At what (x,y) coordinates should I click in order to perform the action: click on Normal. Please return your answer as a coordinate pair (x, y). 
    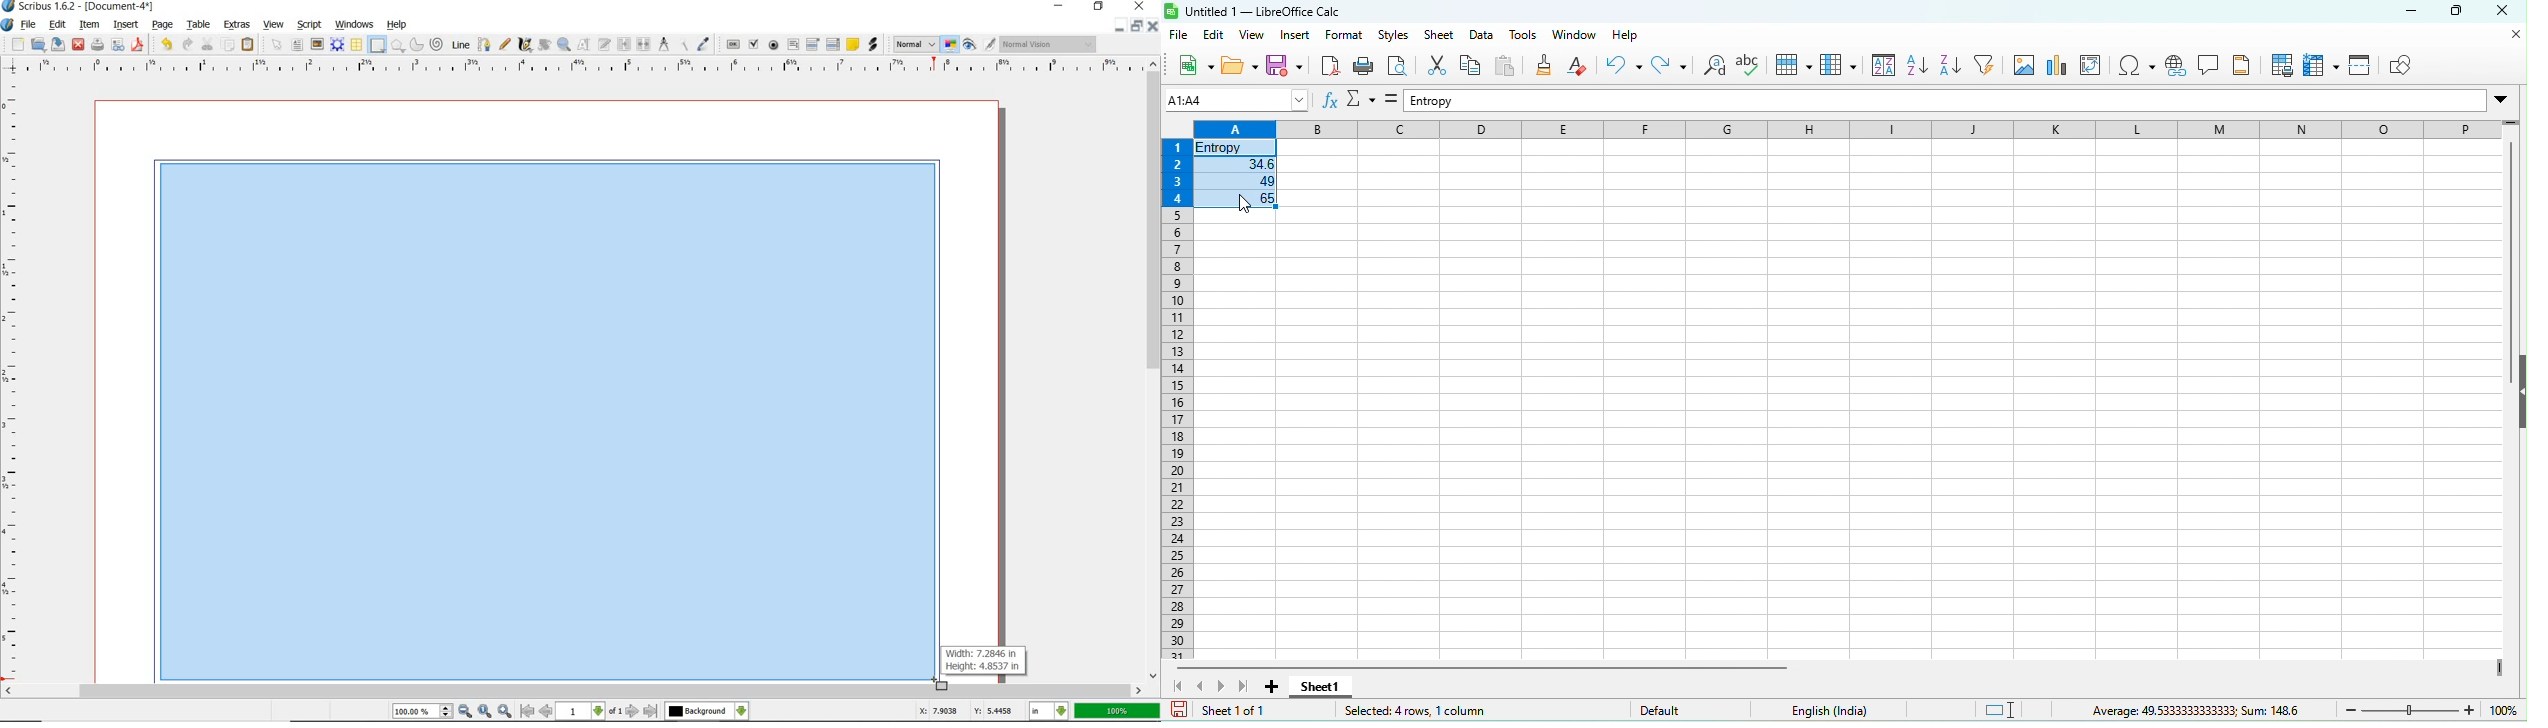
    Looking at the image, I should click on (916, 44).